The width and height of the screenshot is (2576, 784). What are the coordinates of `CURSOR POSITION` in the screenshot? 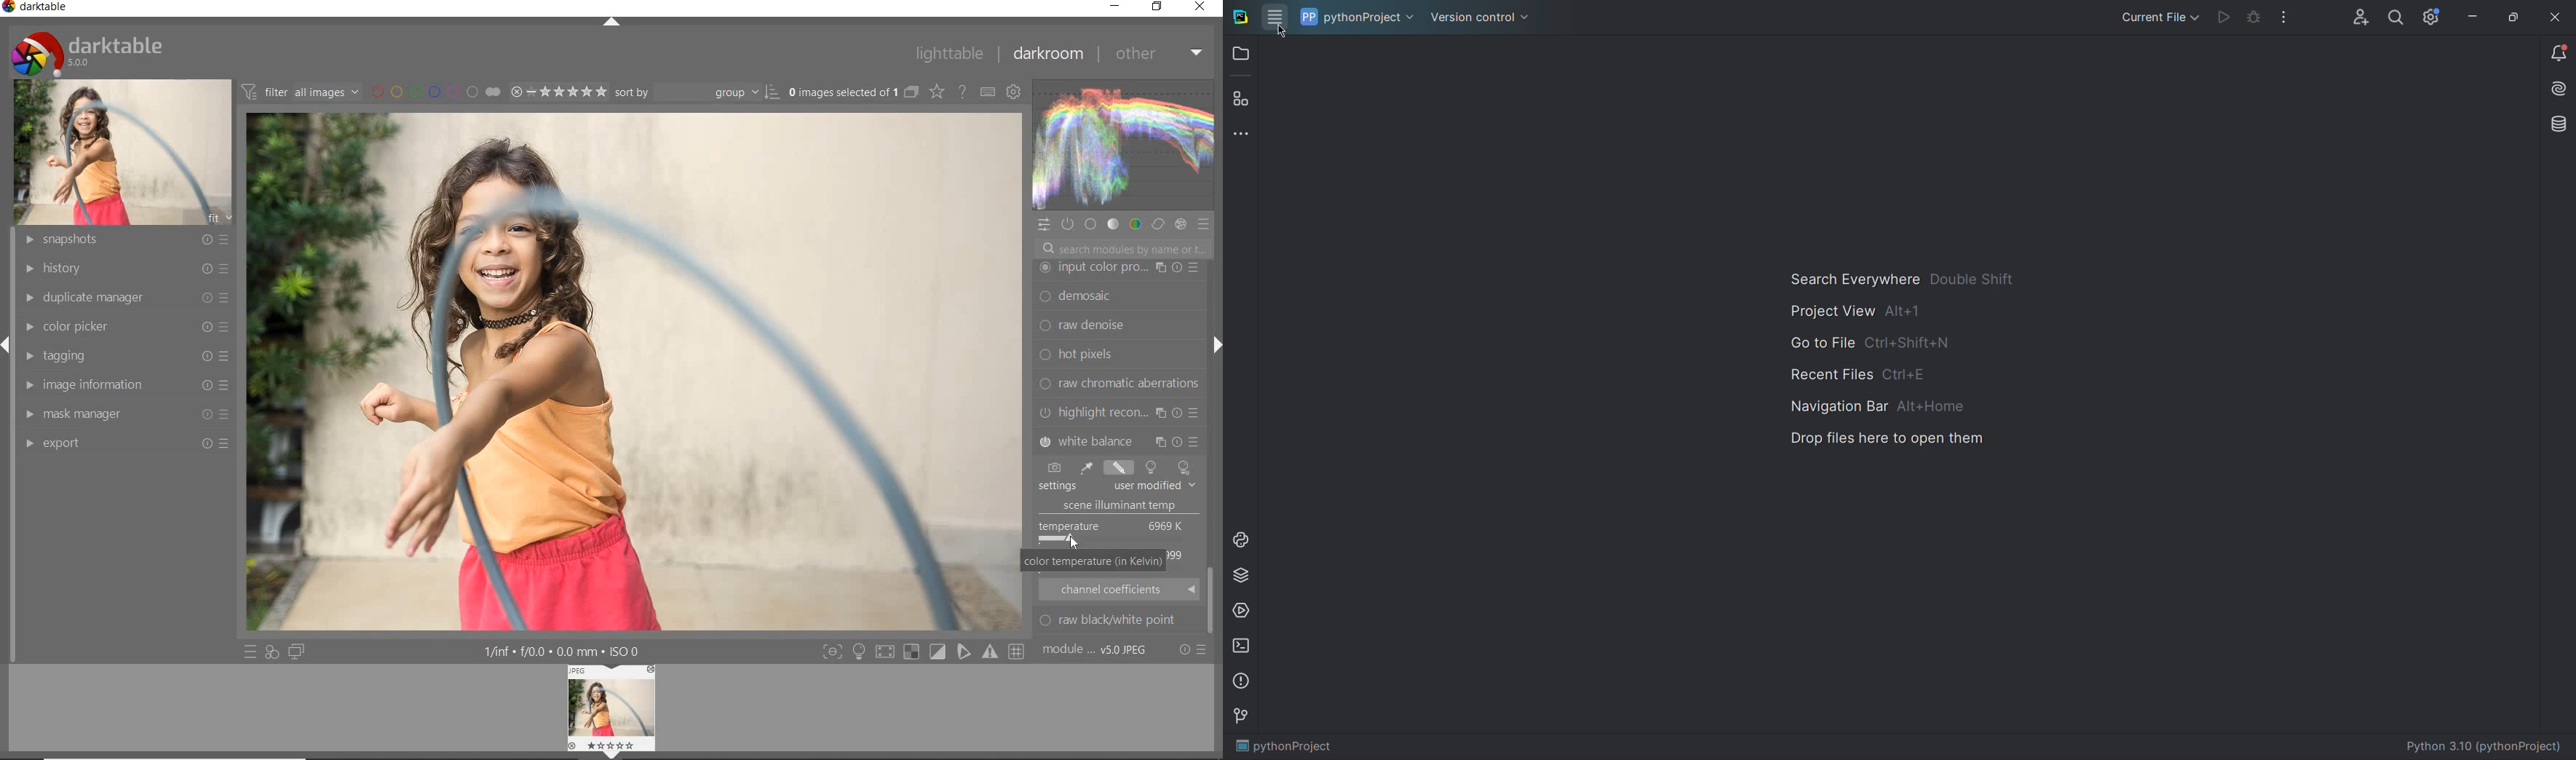 It's located at (1076, 546).